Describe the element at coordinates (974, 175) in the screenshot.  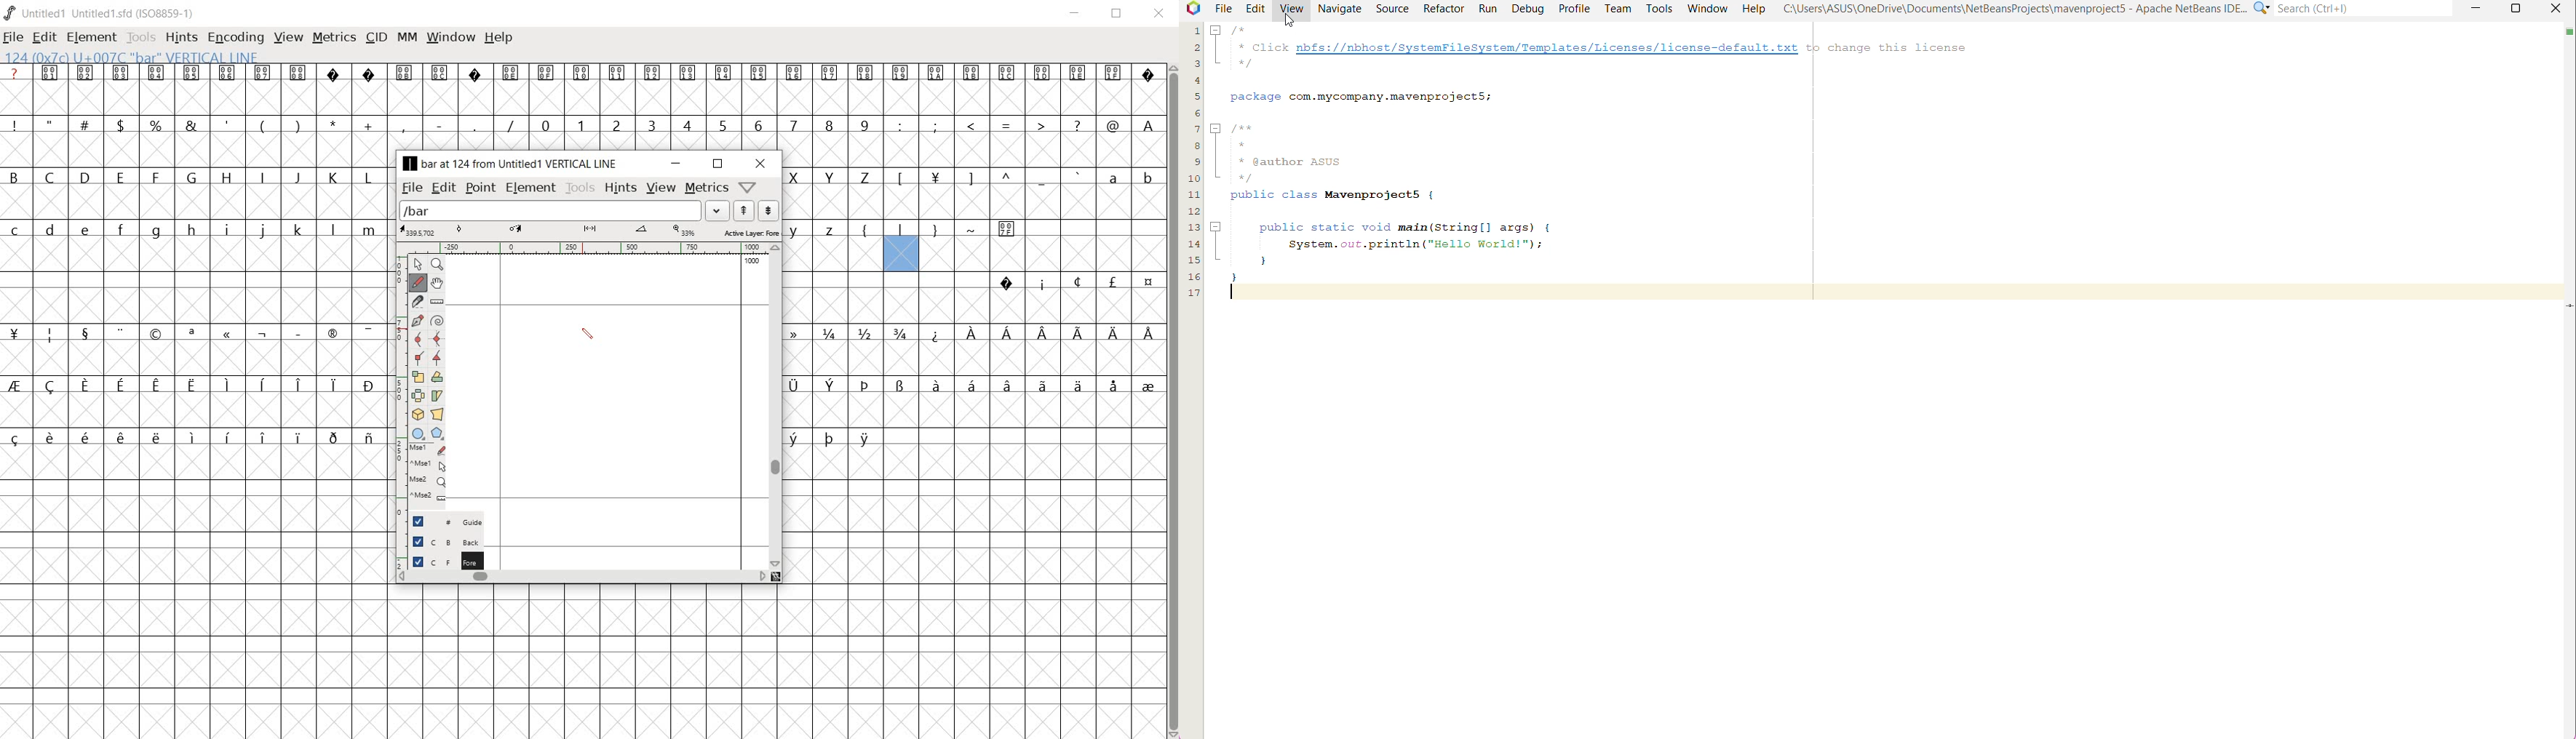
I see `letters and symbols` at that location.